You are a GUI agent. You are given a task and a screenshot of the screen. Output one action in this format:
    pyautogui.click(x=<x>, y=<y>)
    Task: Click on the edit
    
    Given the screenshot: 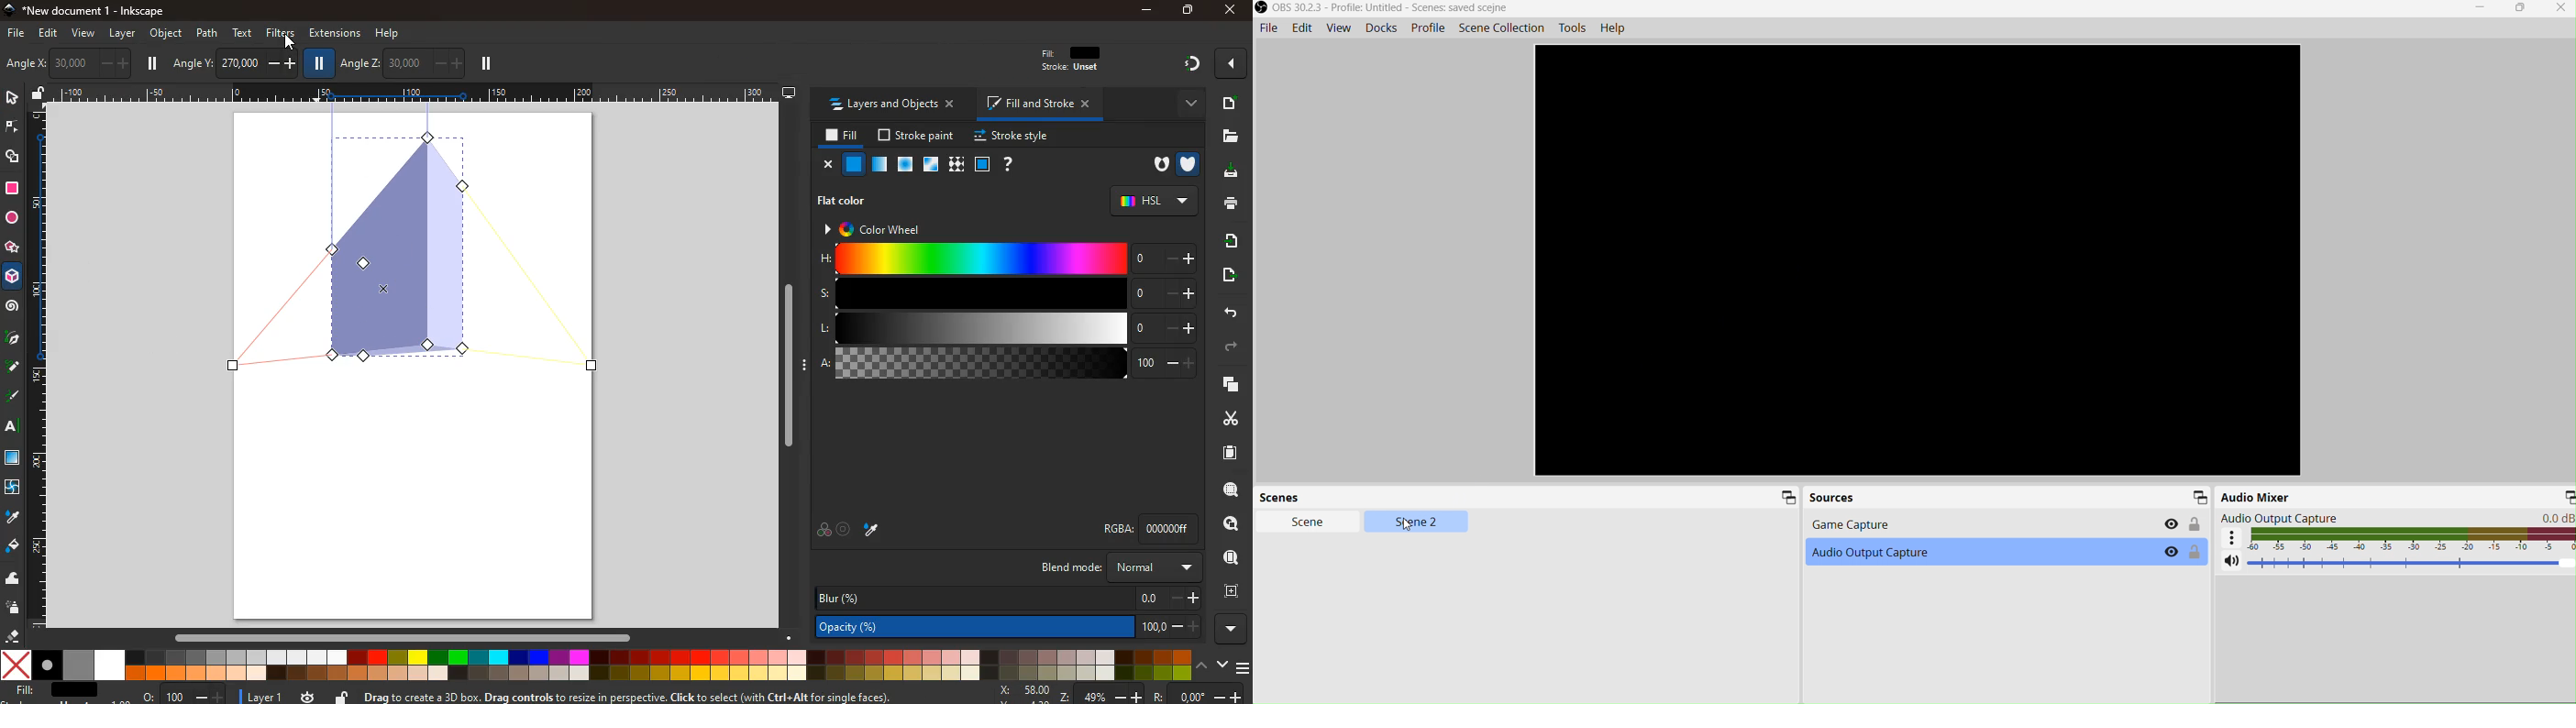 What is the action you would take?
    pyautogui.click(x=52, y=35)
    